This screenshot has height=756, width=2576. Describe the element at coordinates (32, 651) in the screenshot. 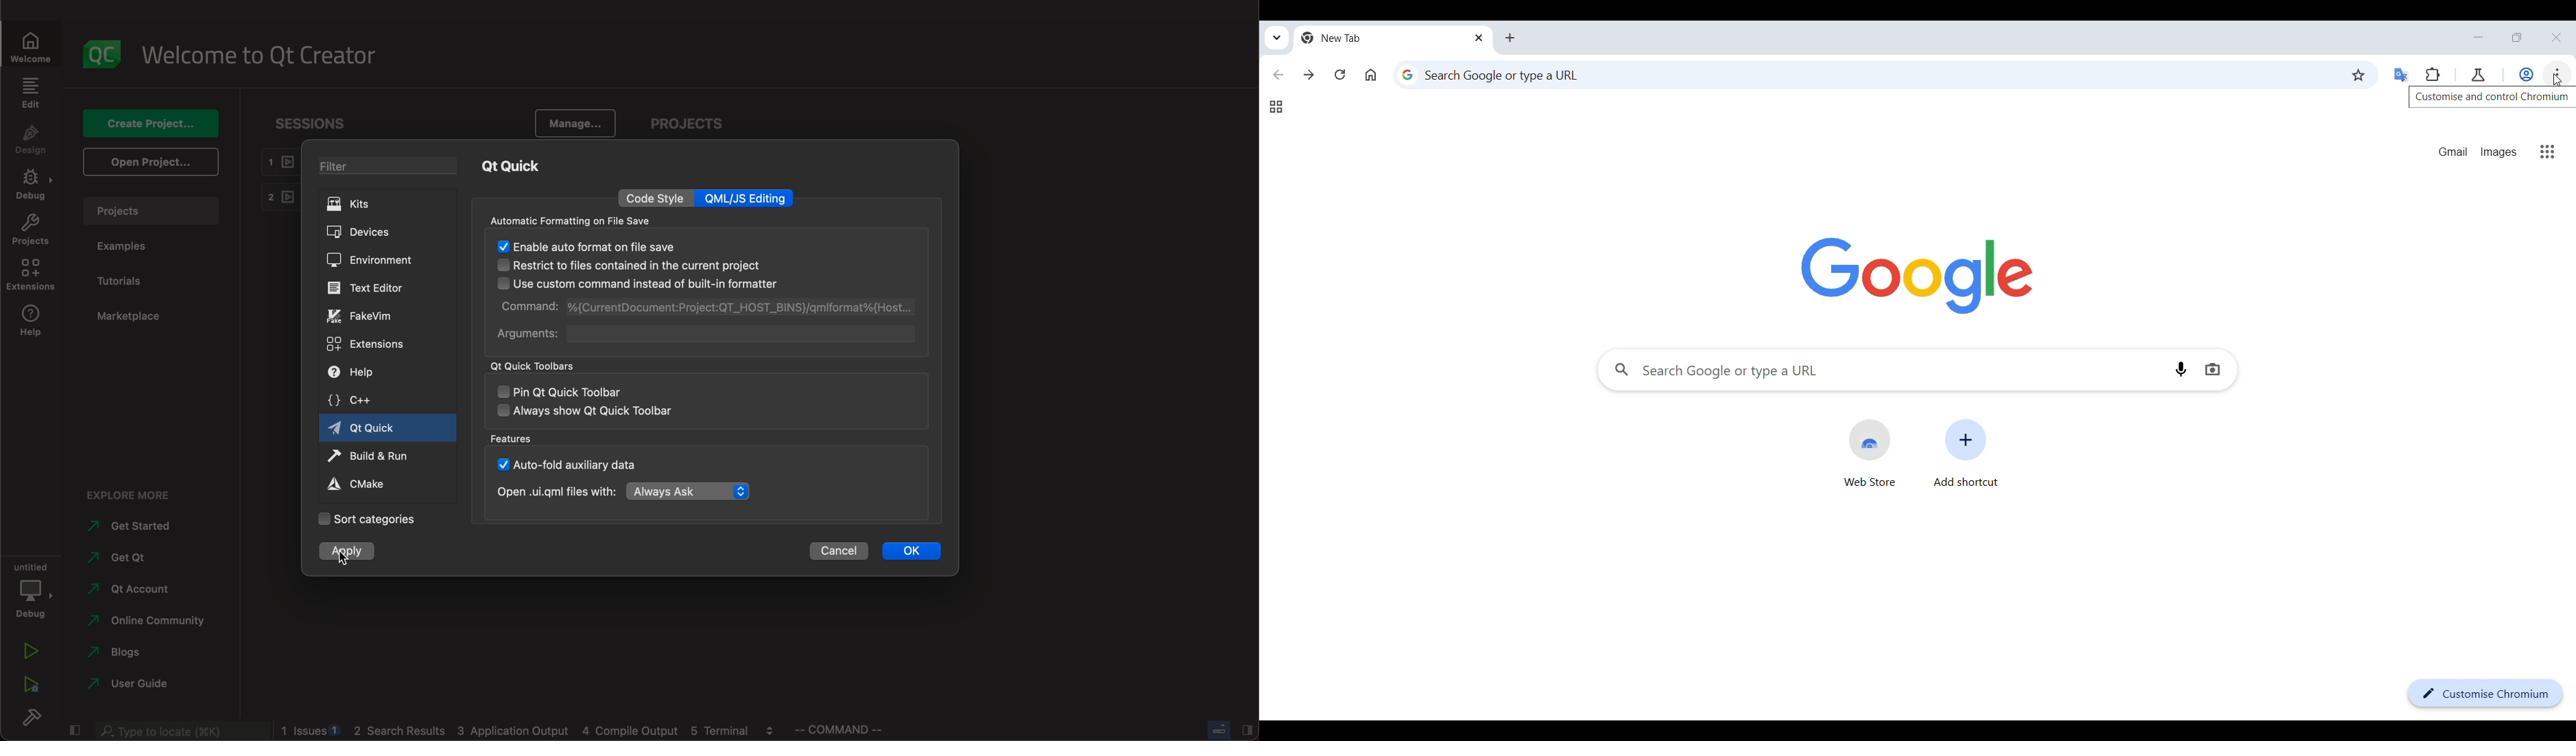

I see `run` at that location.